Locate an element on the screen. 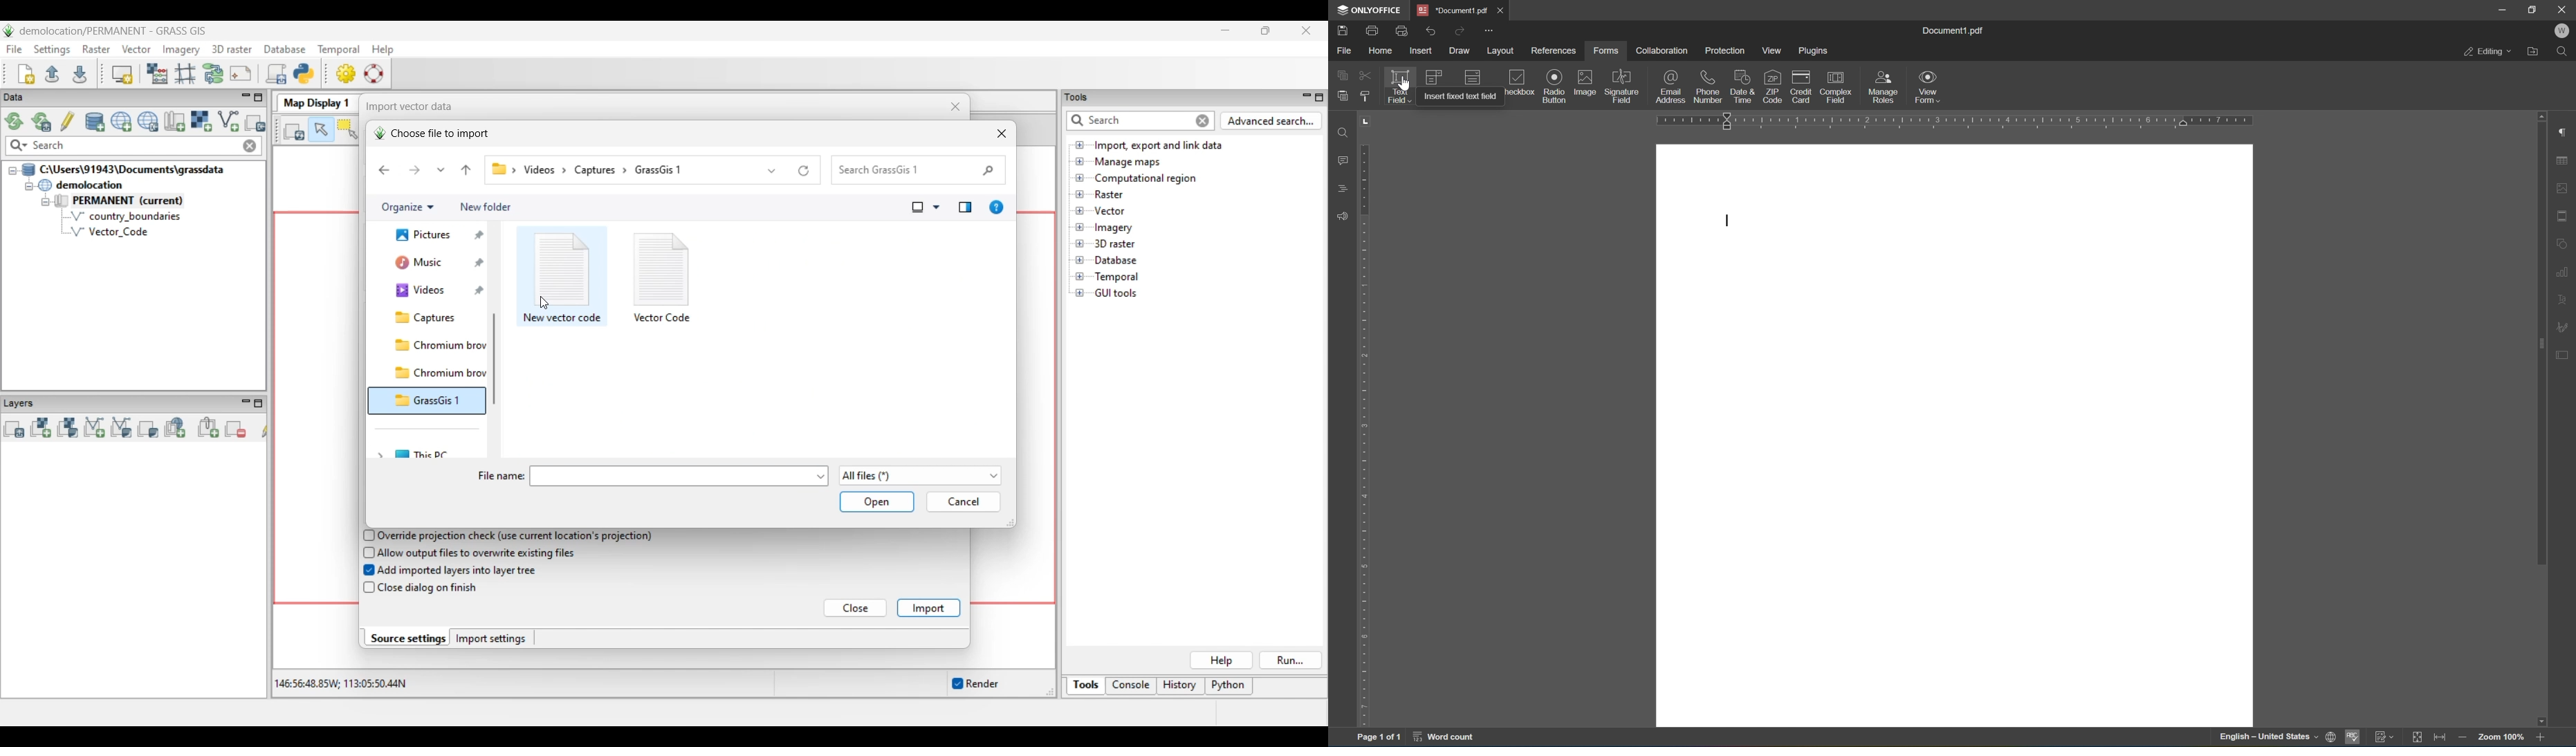 Image resolution: width=2576 pixels, height=756 pixels. Type in or enter details for quick search is located at coordinates (1128, 120).